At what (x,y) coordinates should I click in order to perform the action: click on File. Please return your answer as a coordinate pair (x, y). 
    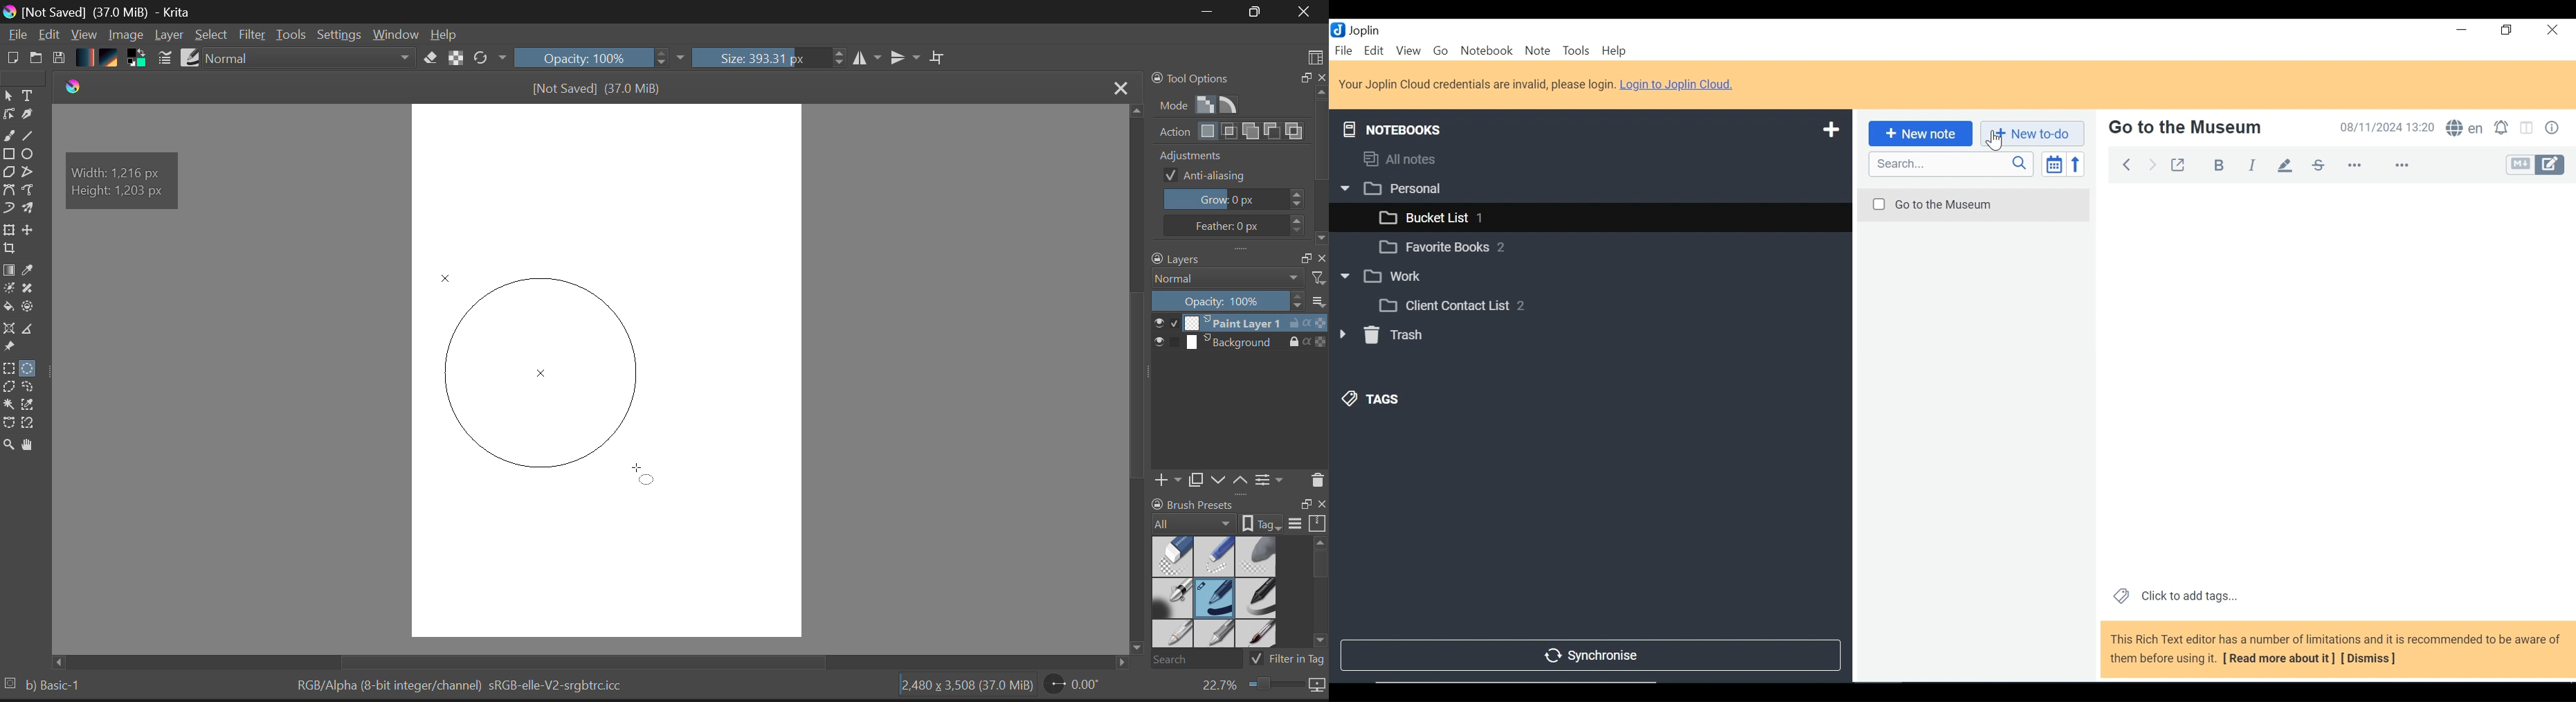
    Looking at the image, I should click on (1344, 51).